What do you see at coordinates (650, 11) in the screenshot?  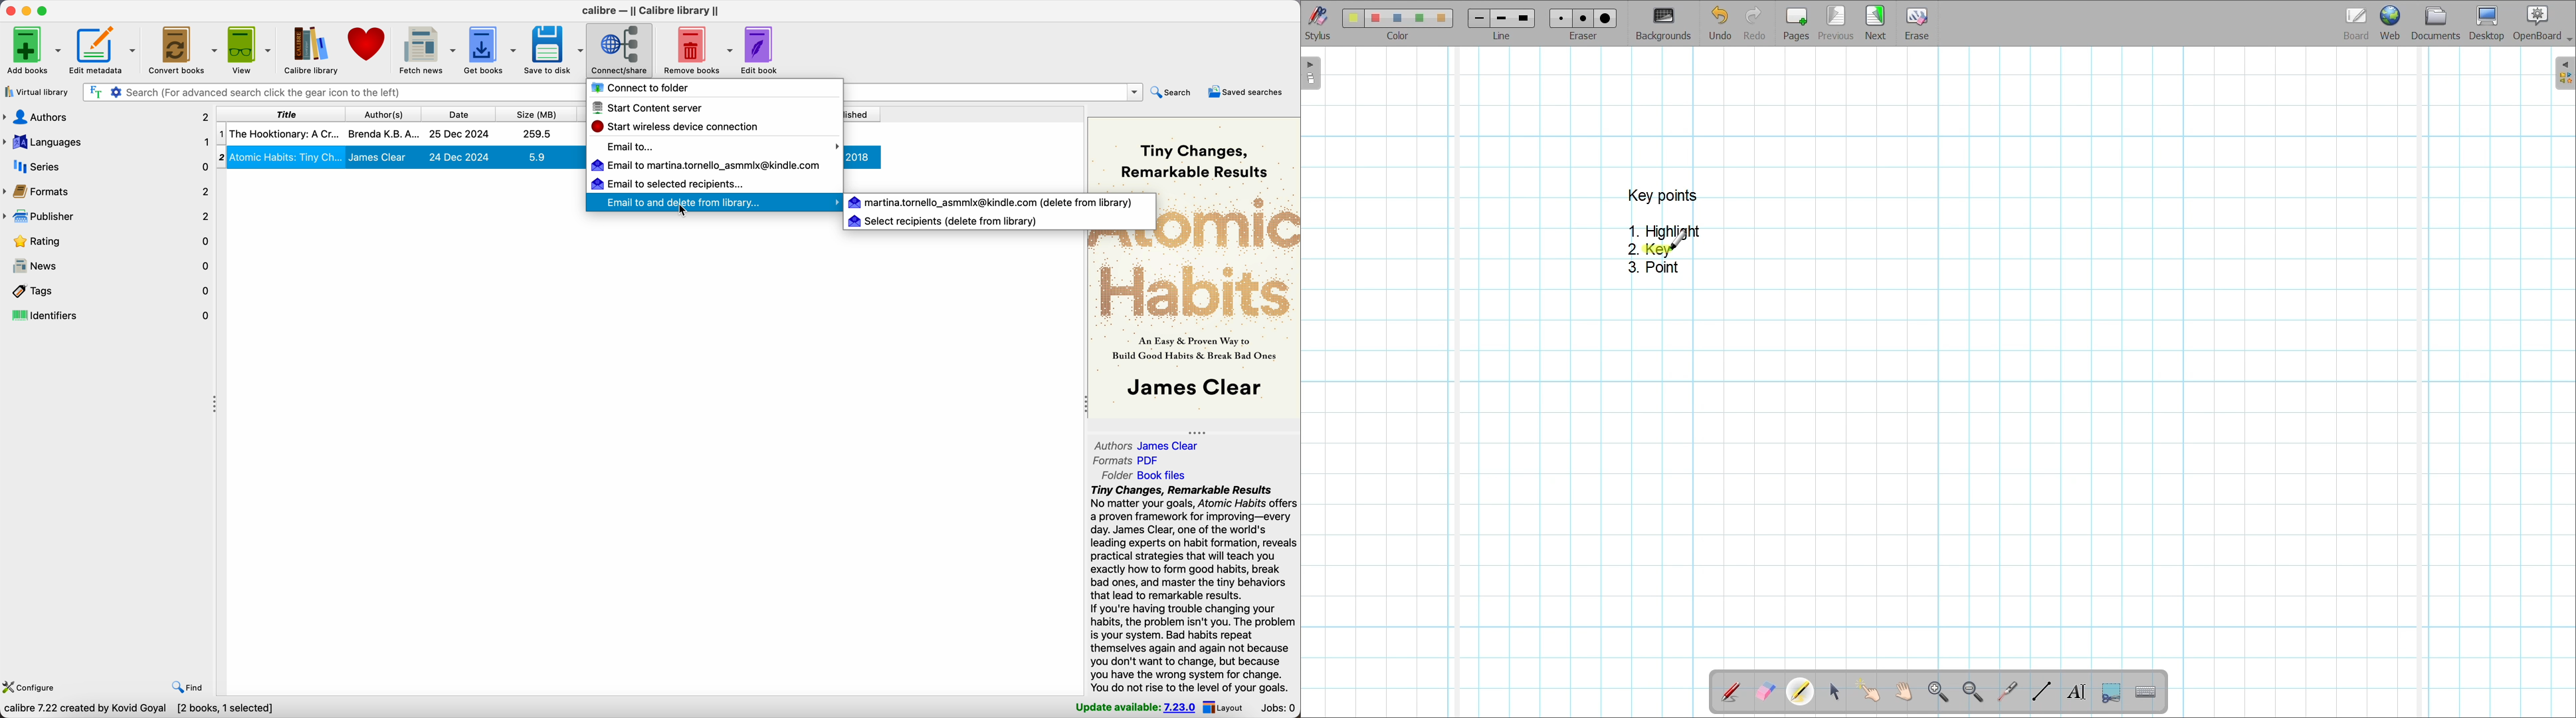 I see `Calibre - || Calibre library ||` at bounding box center [650, 11].